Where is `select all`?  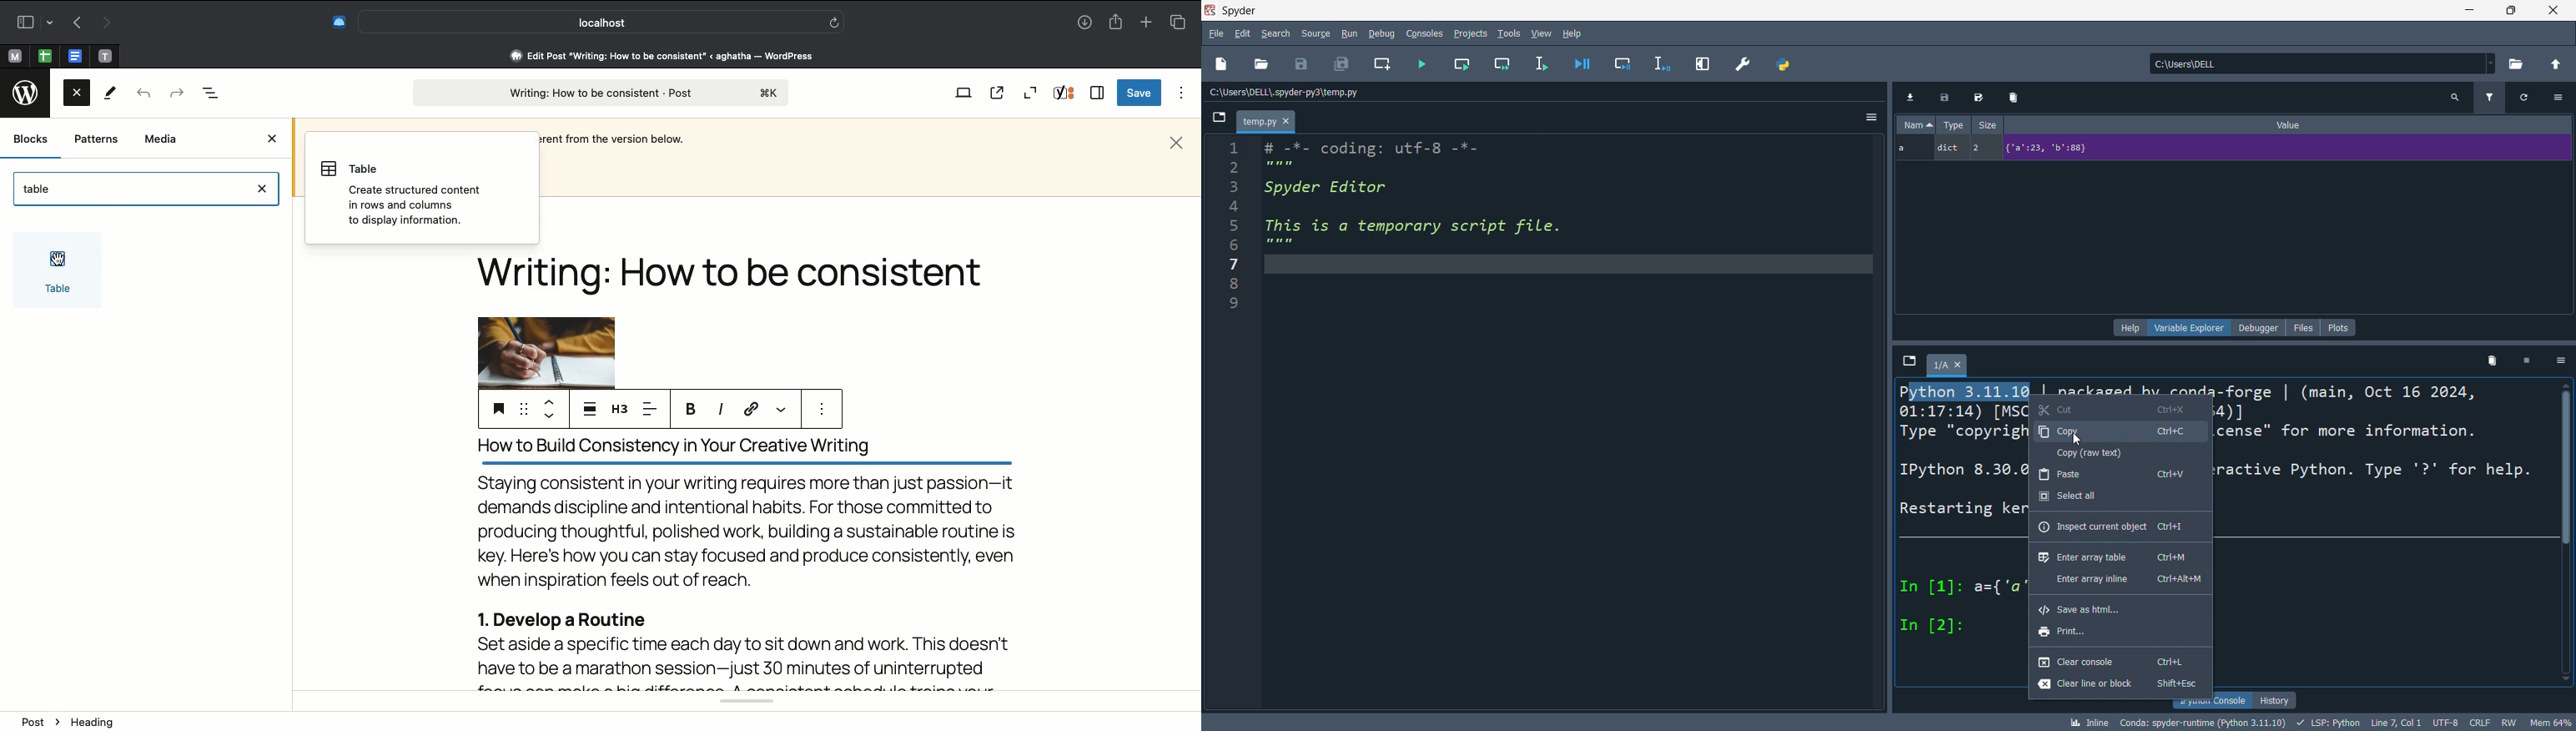
select all is located at coordinates (2113, 497).